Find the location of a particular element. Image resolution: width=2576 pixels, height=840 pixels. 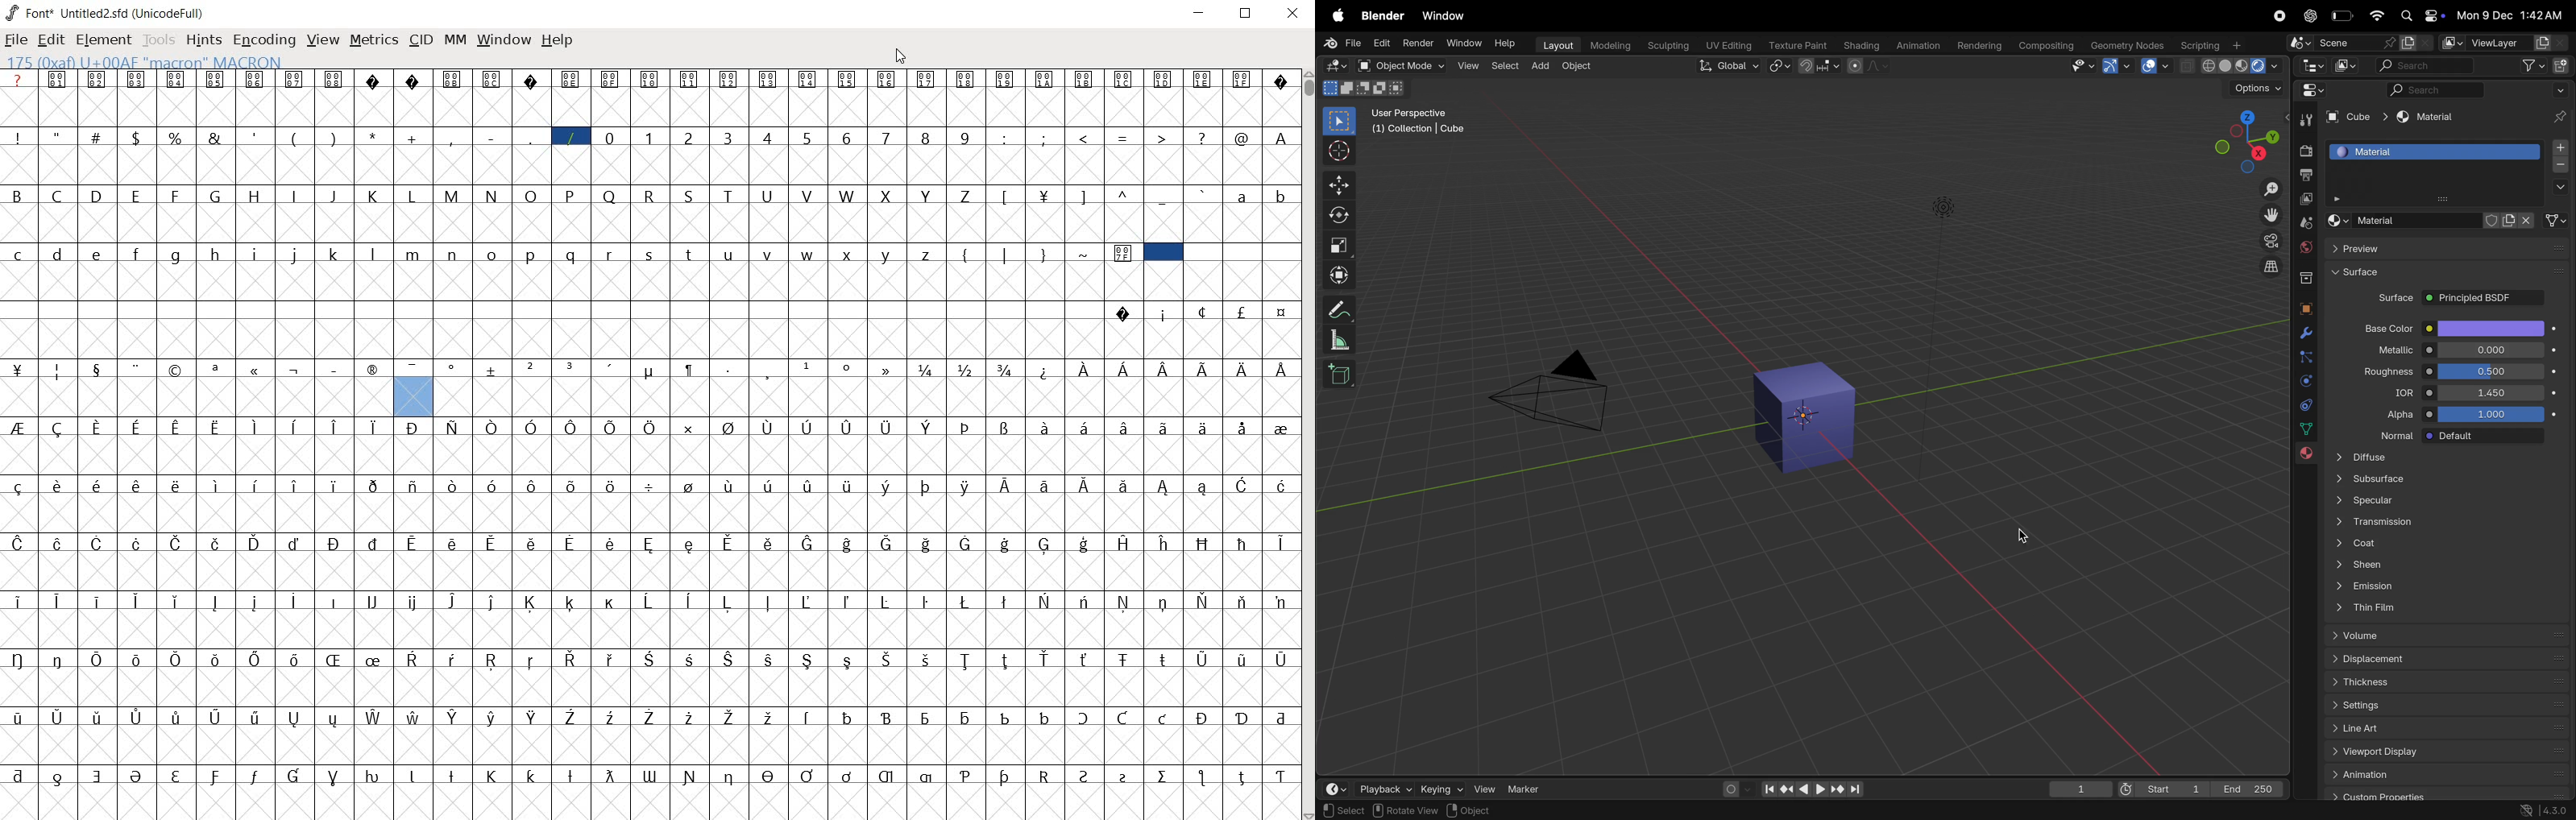

Symbol is located at coordinates (1242, 542).